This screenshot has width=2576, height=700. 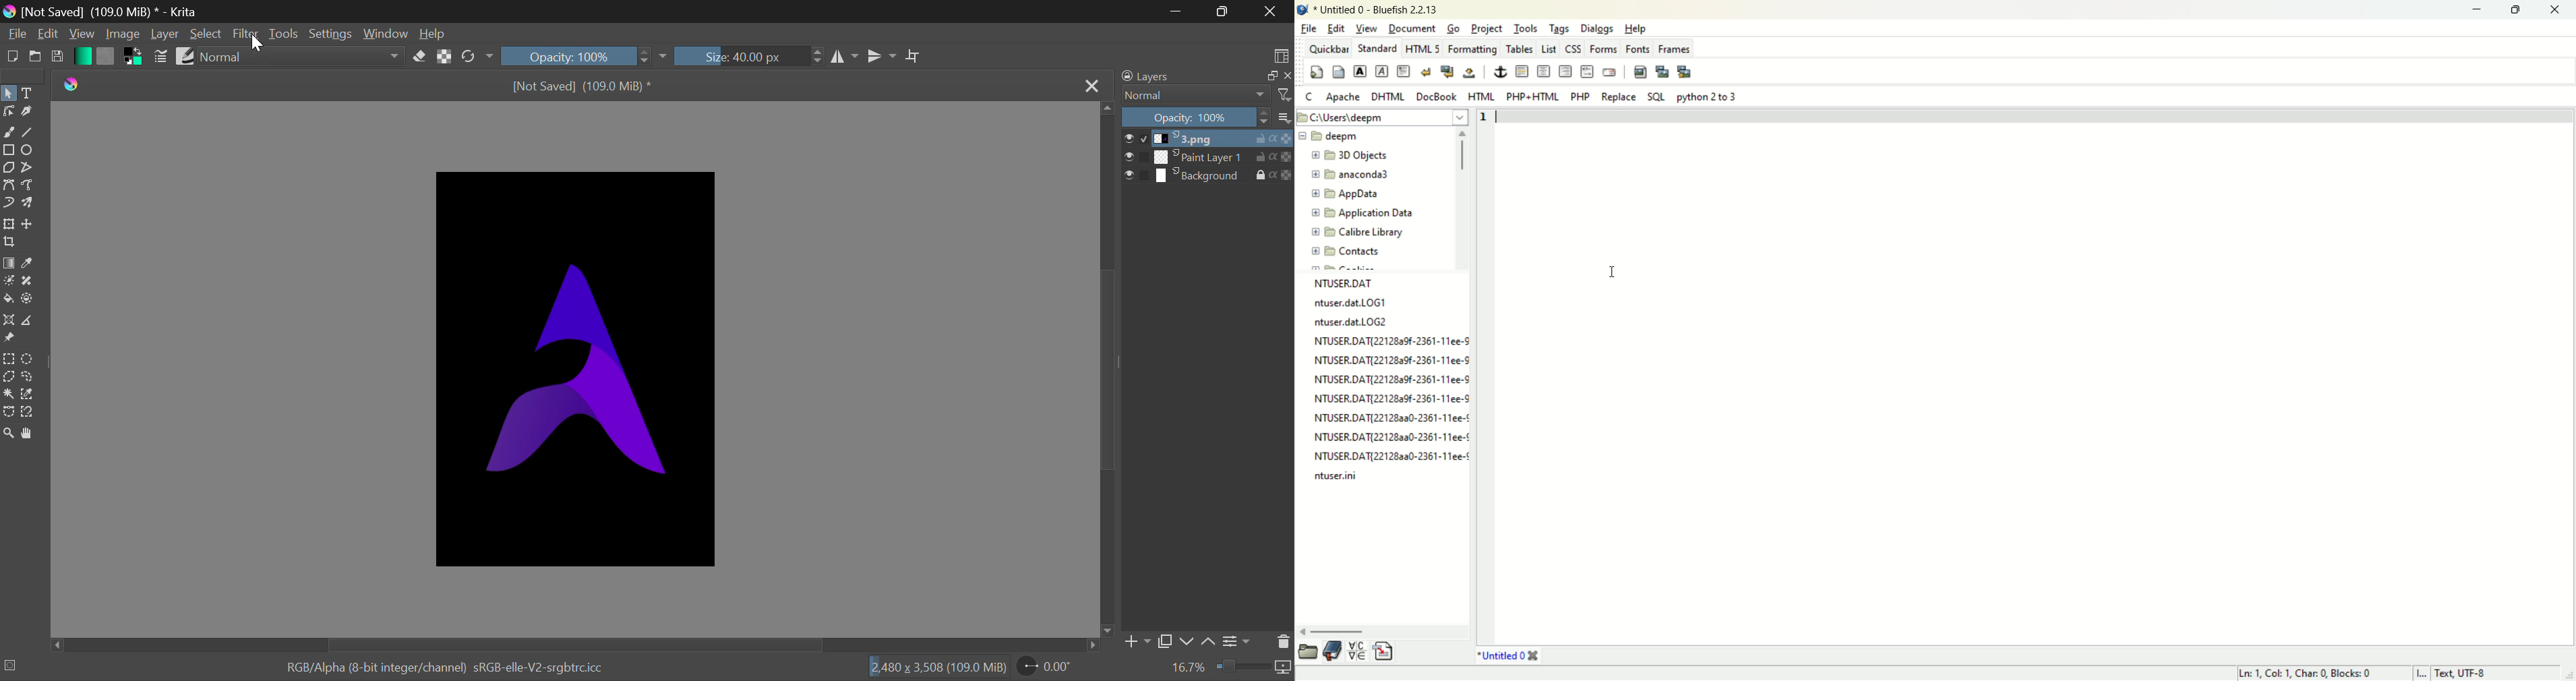 I want to click on Open, so click(x=34, y=58).